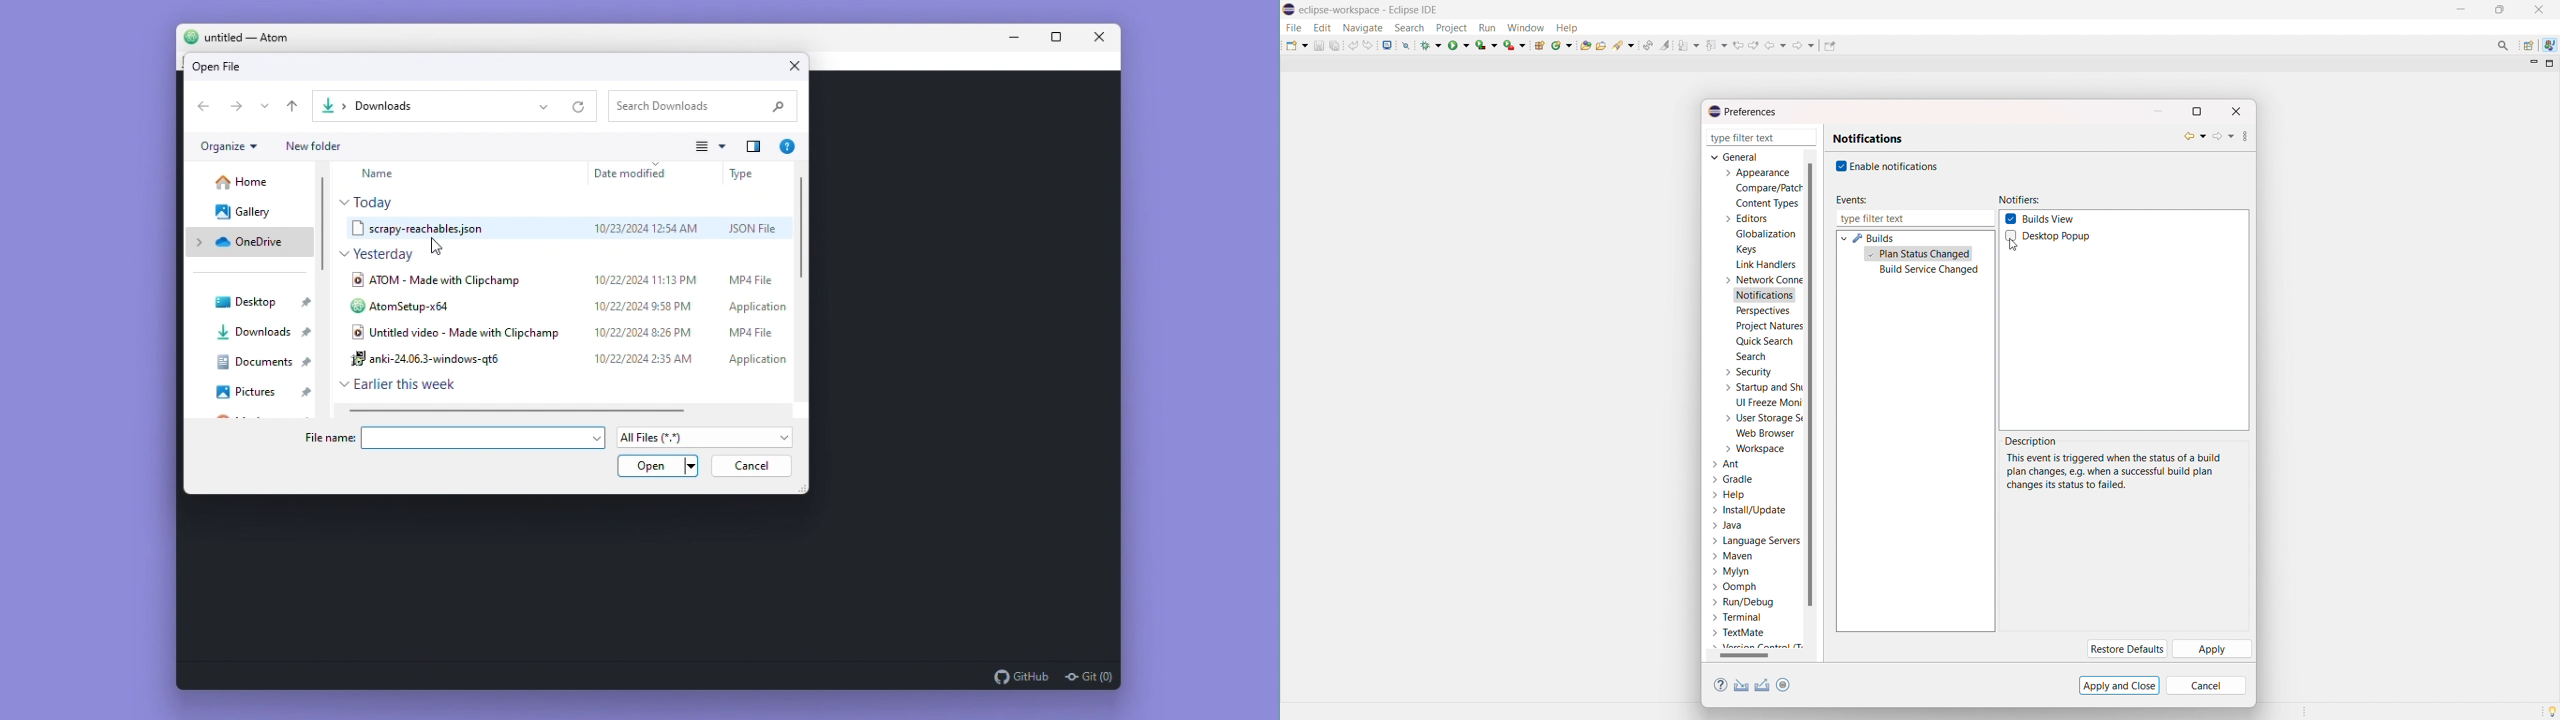  What do you see at coordinates (1716, 45) in the screenshot?
I see `previous annotation` at bounding box center [1716, 45].